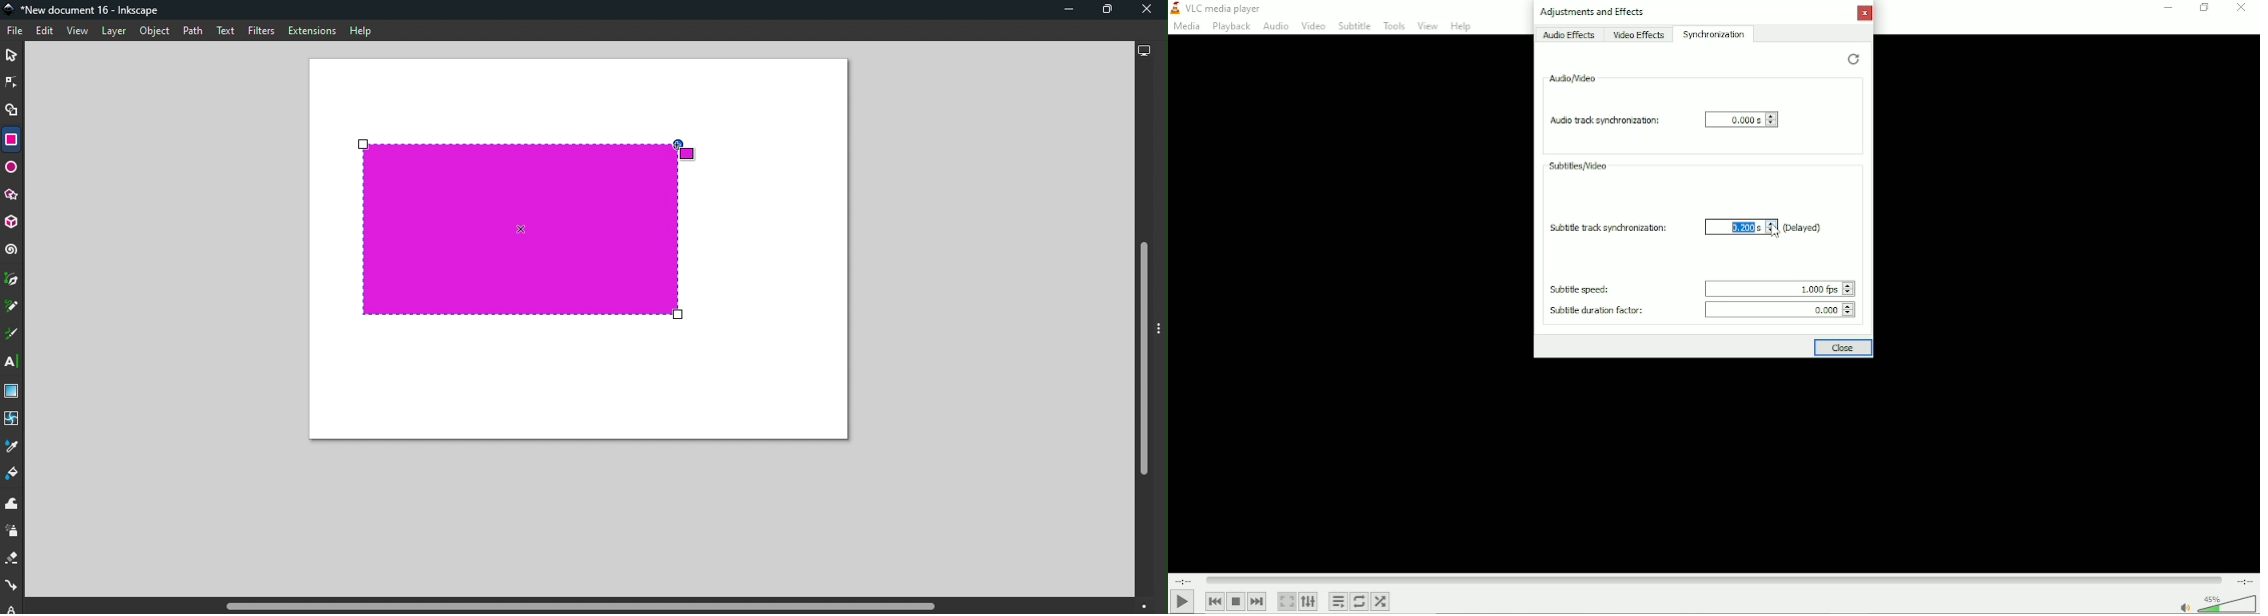  Describe the element at coordinates (1257, 601) in the screenshot. I see `Next` at that location.